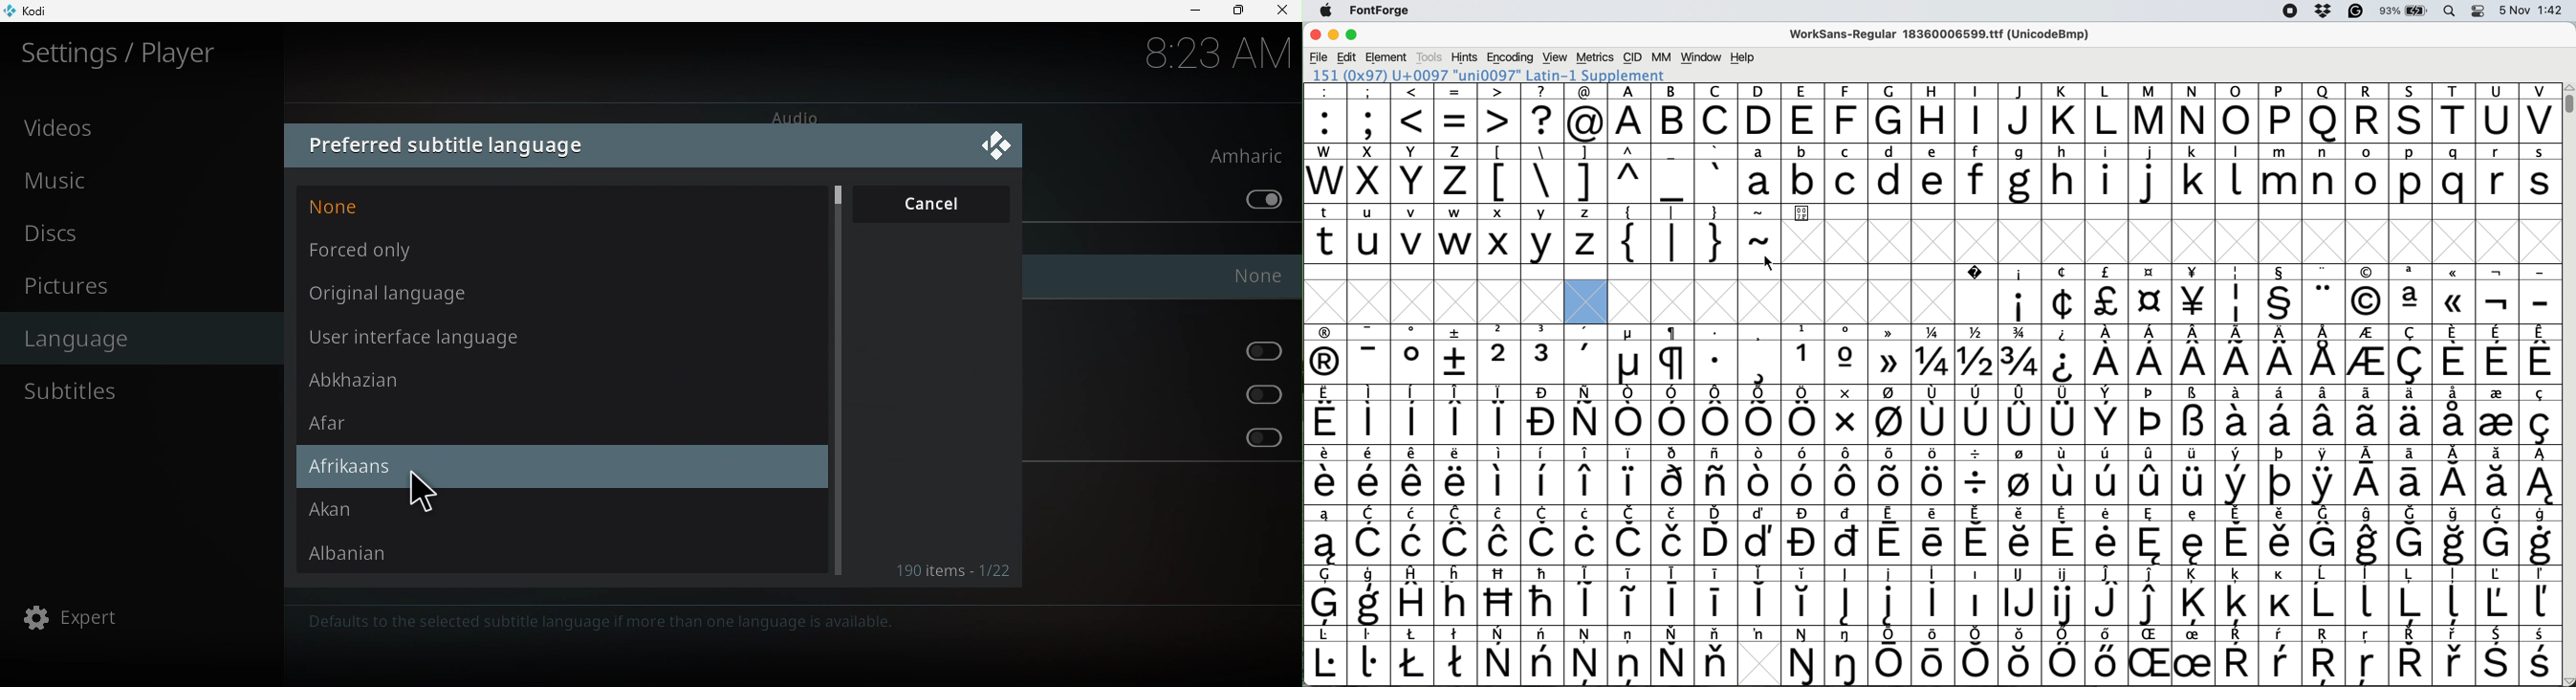 The image size is (2576, 700). Describe the element at coordinates (1543, 535) in the screenshot. I see `symbol` at that location.